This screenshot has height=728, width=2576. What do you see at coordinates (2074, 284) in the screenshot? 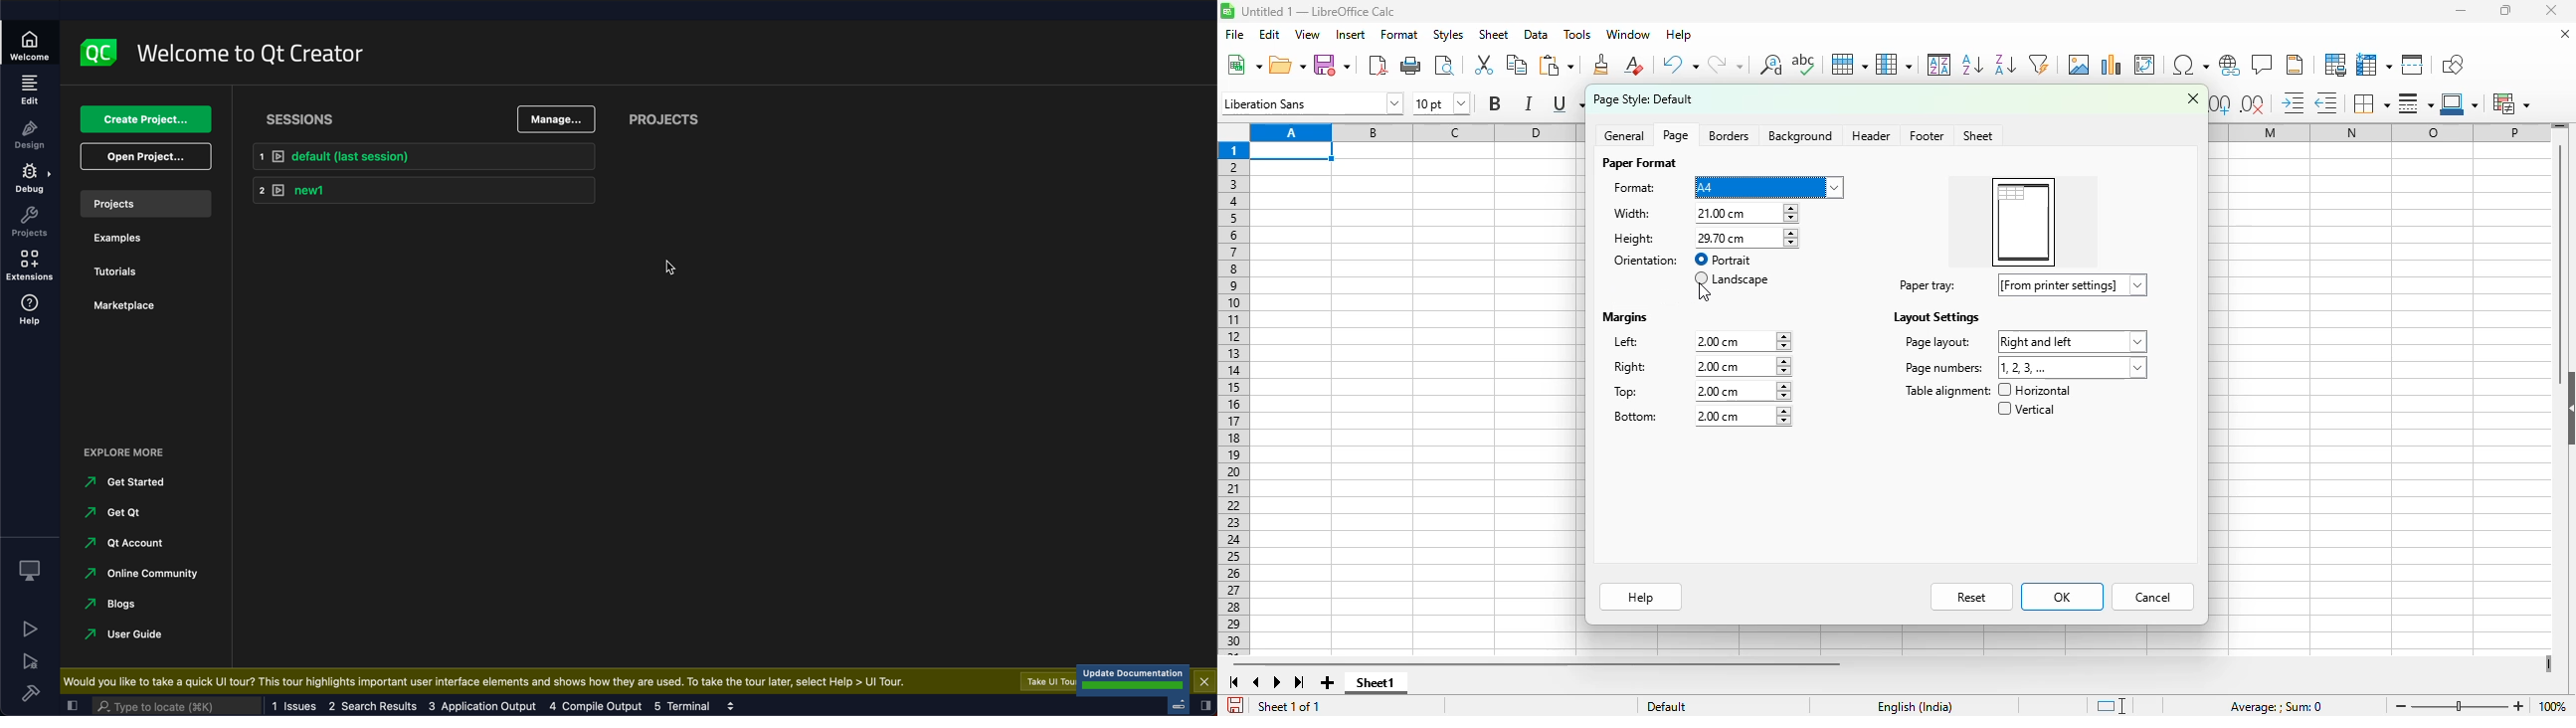
I see `[from printer settings]` at bounding box center [2074, 284].